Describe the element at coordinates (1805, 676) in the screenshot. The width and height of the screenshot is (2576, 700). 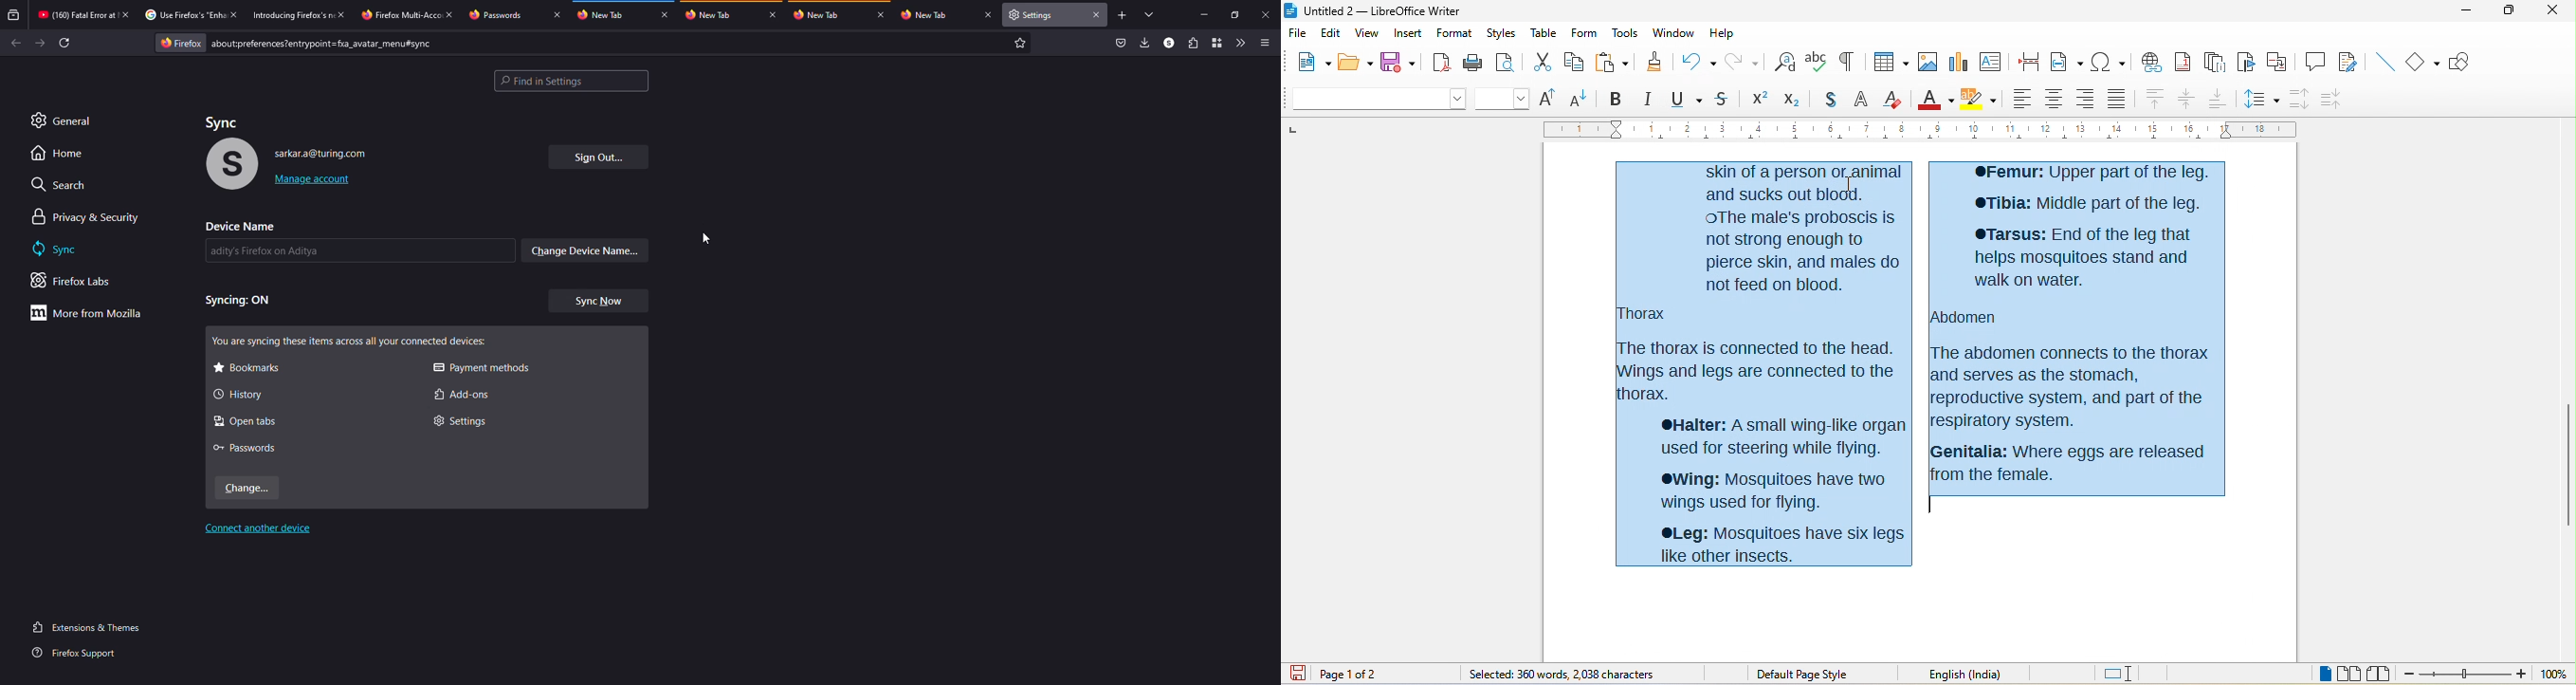
I see `default page style` at that location.